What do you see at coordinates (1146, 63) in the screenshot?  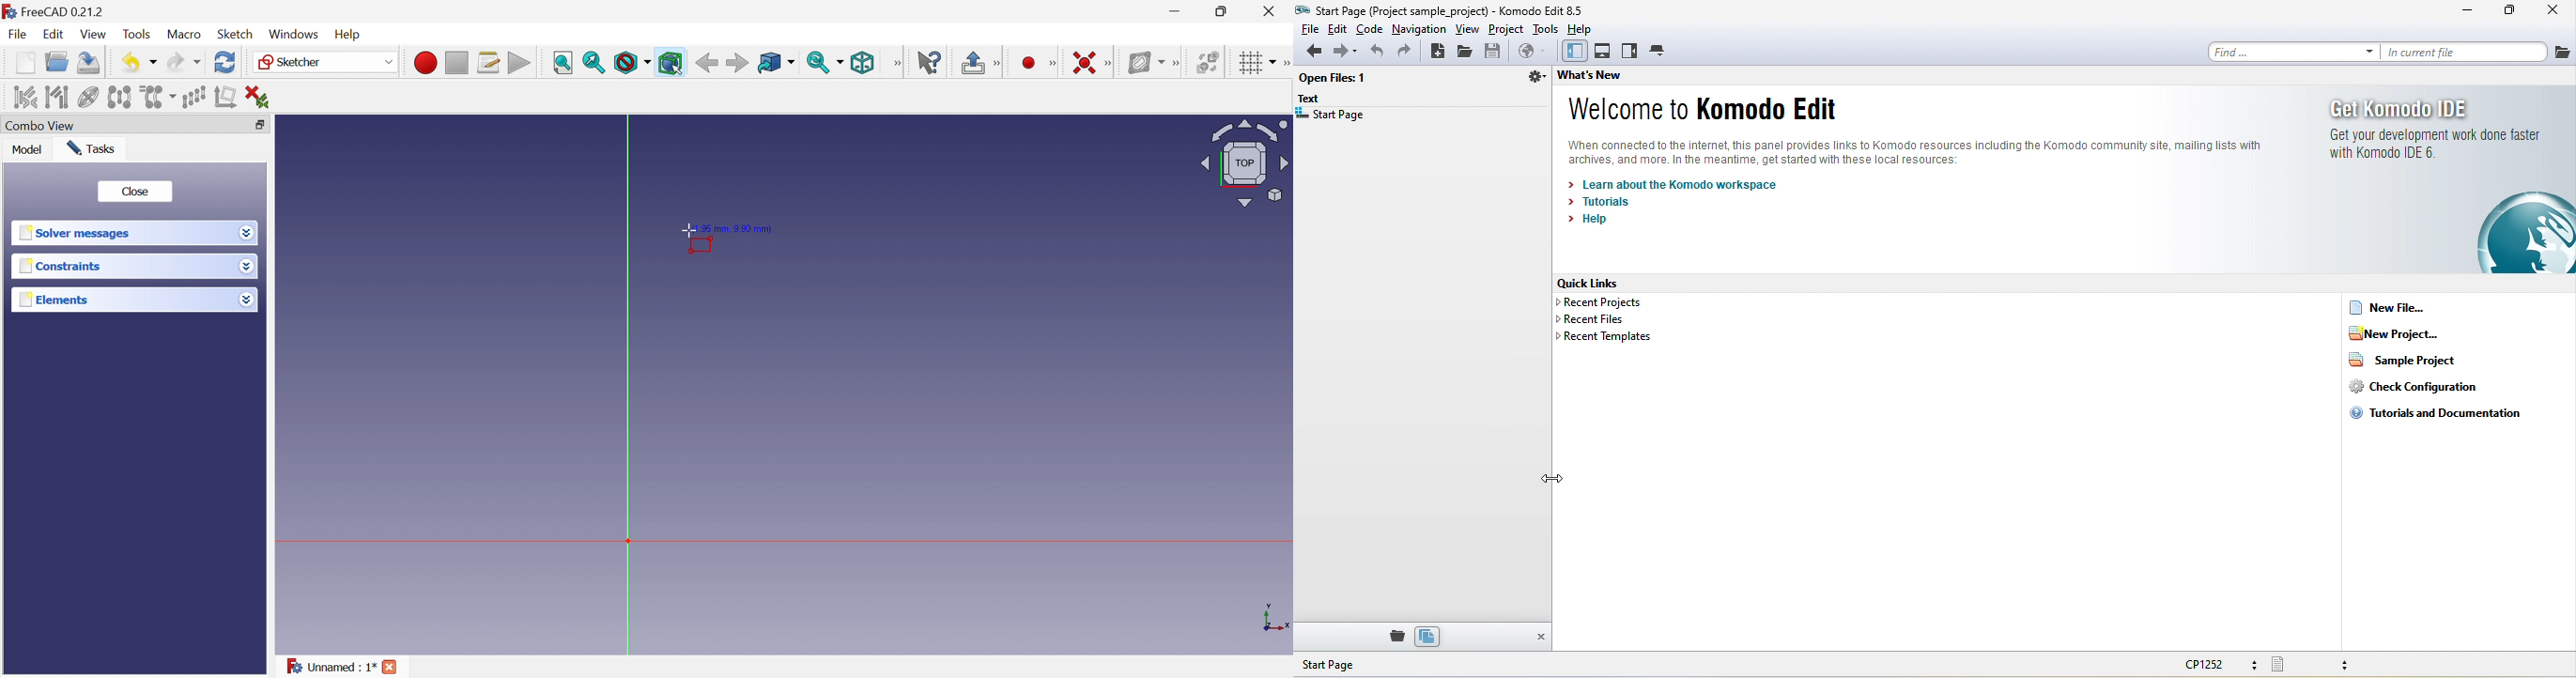 I see `Show/hide B-spline information layer` at bounding box center [1146, 63].